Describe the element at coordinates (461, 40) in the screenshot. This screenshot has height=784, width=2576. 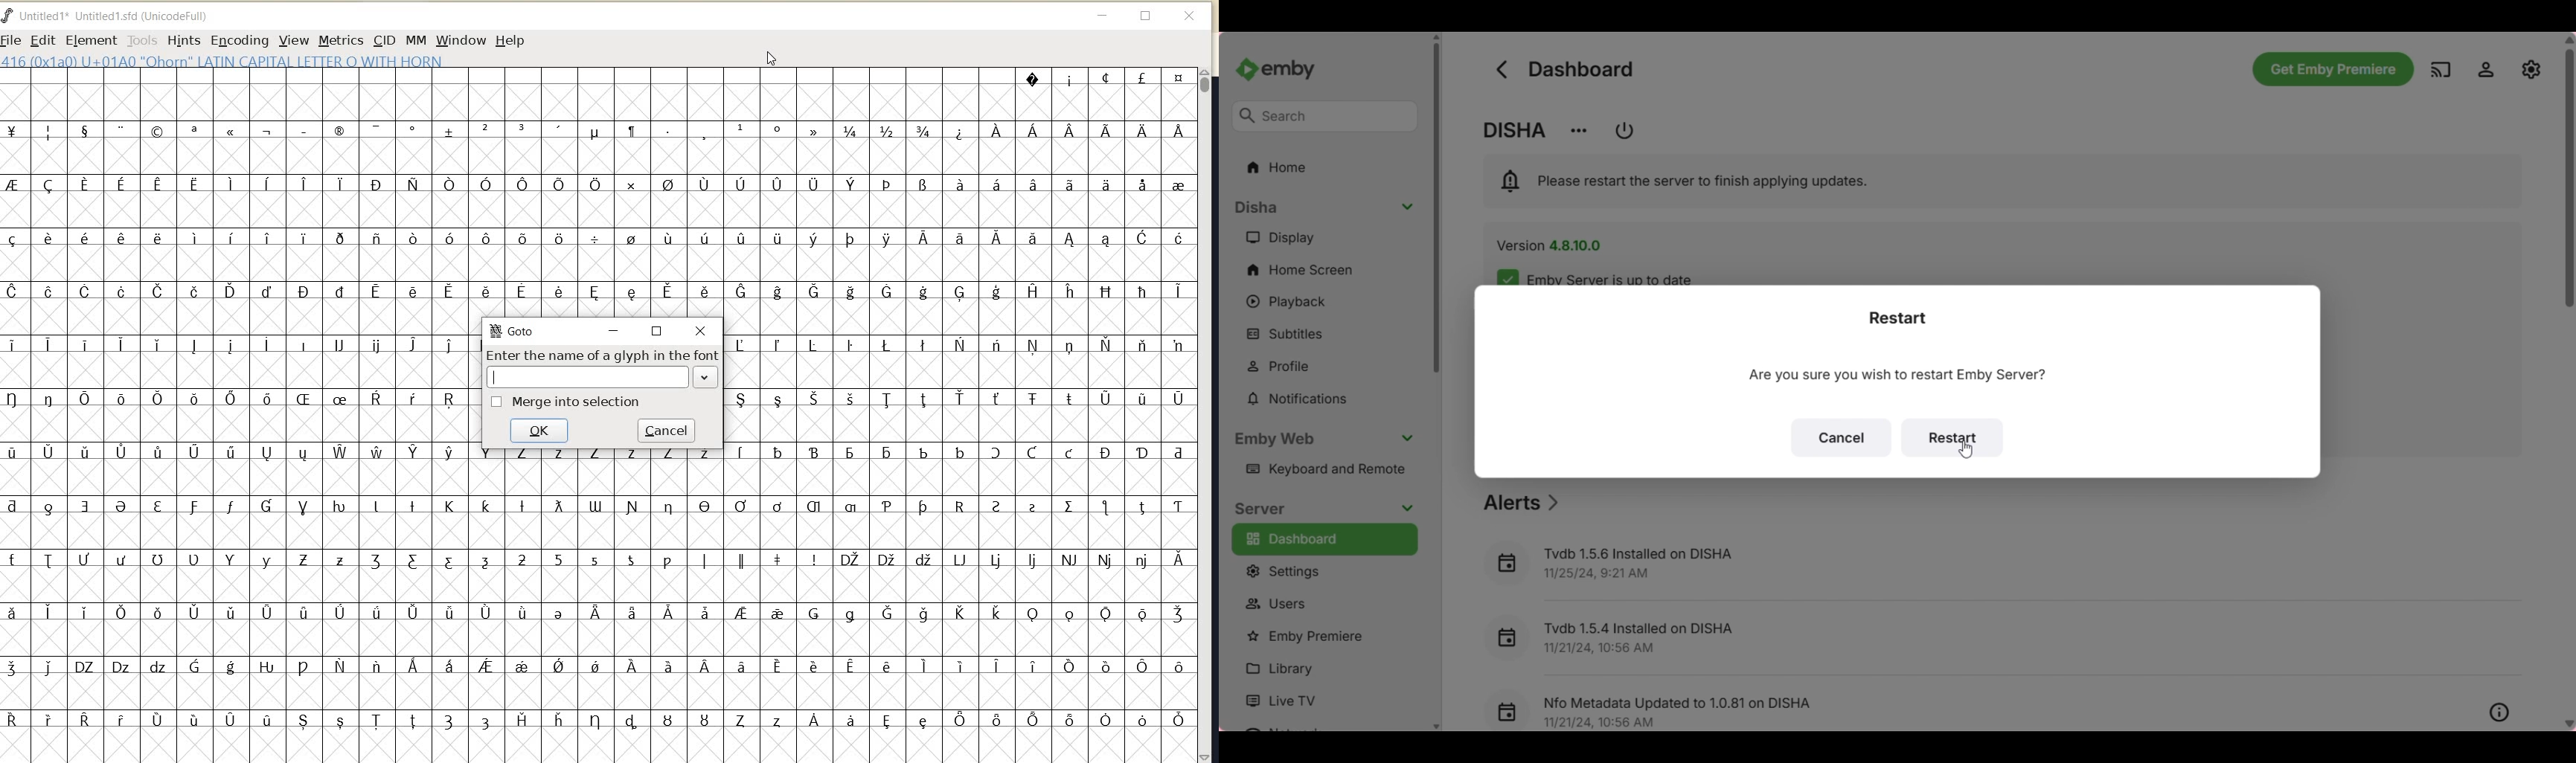
I see `WINDOW` at that location.